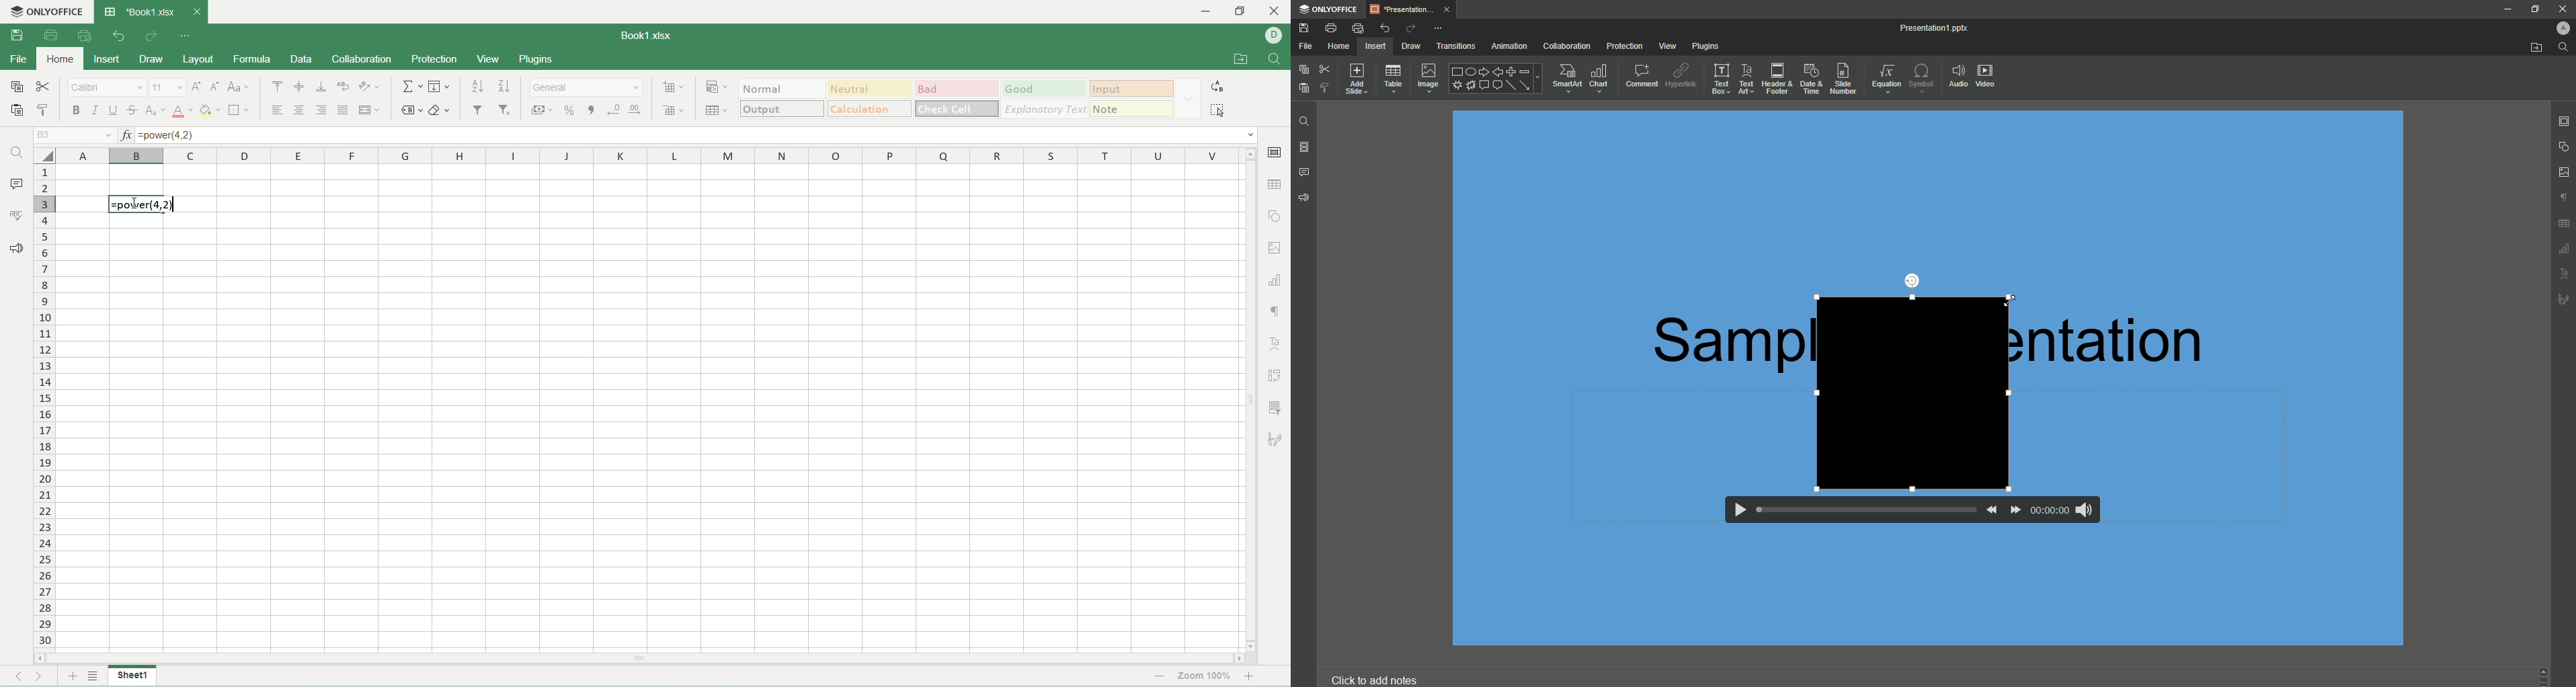  I want to click on Cursor, so click(2010, 296).